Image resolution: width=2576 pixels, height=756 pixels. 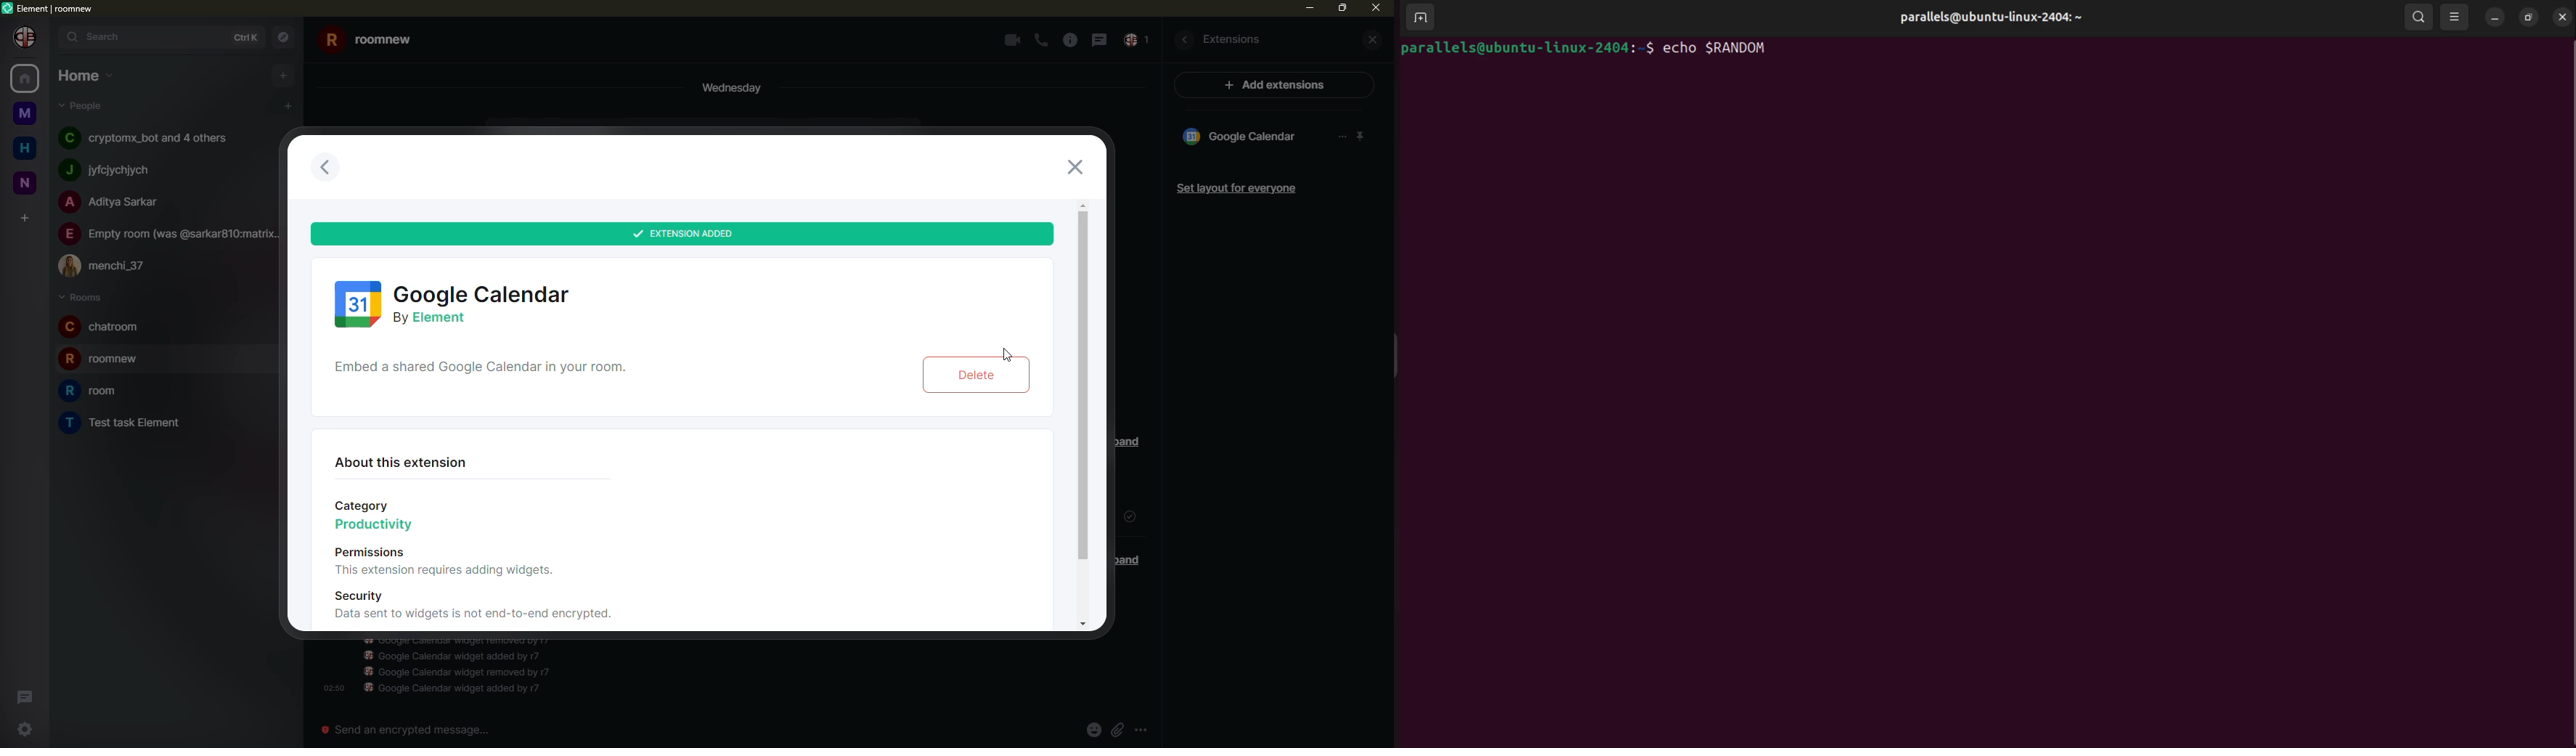 I want to click on room, so click(x=25, y=114).